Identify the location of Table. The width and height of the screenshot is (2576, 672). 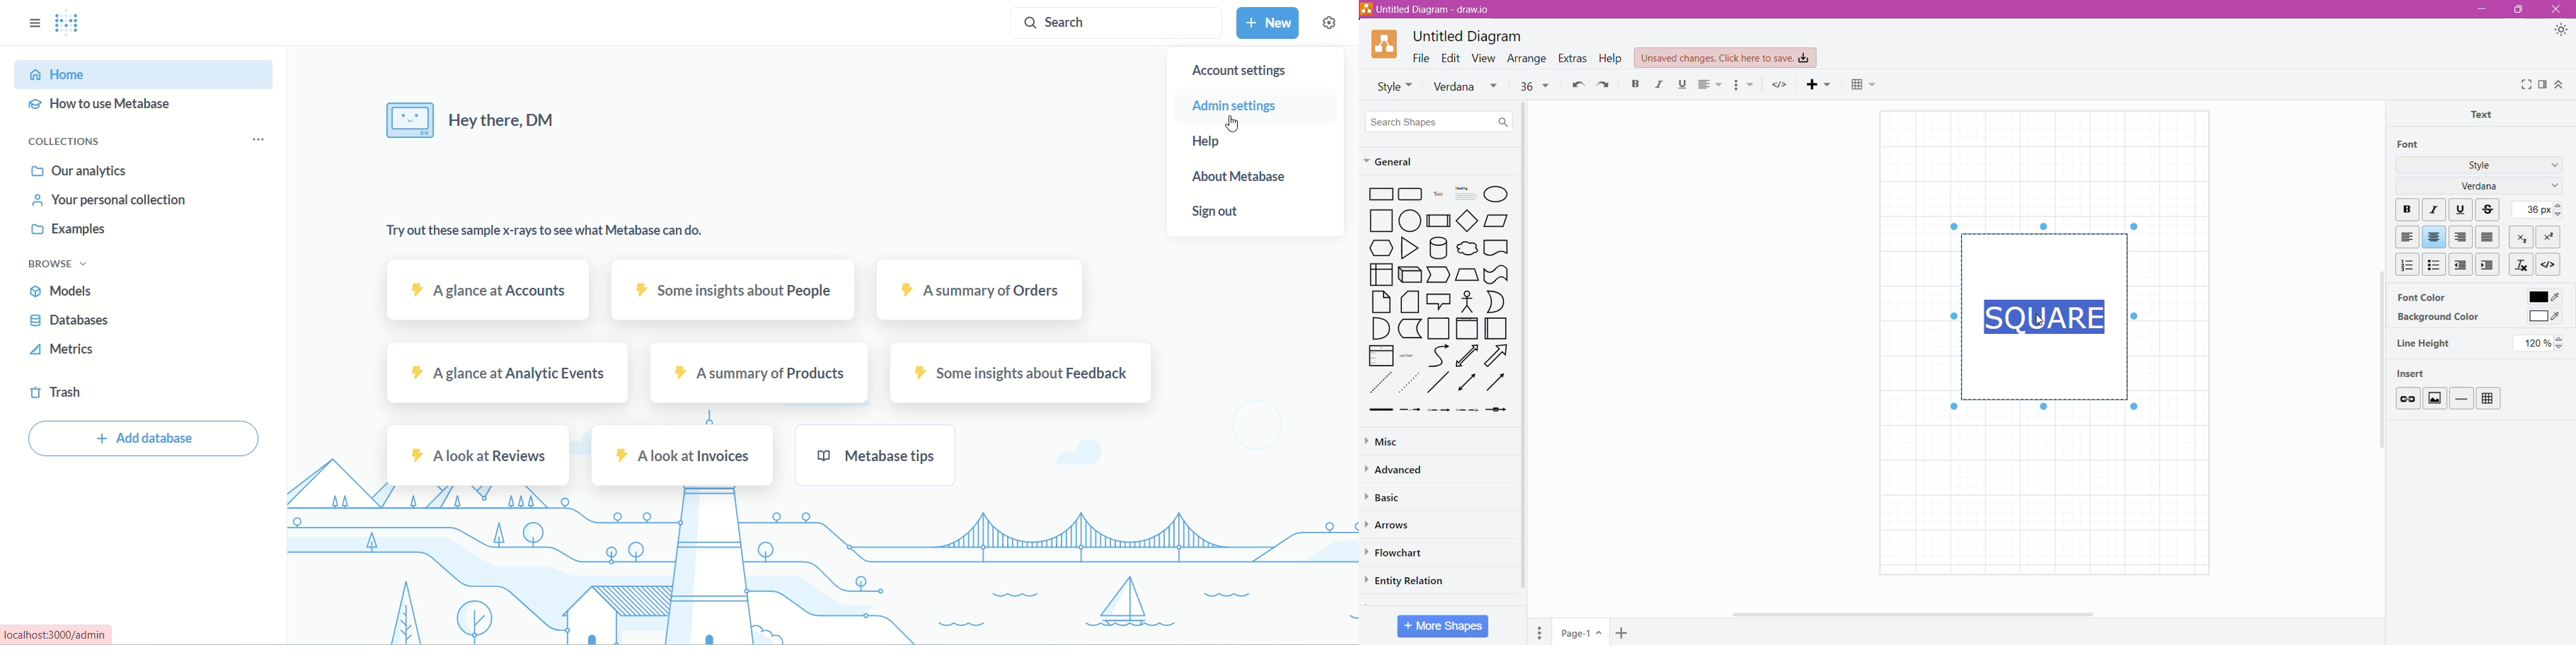
(1869, 86).